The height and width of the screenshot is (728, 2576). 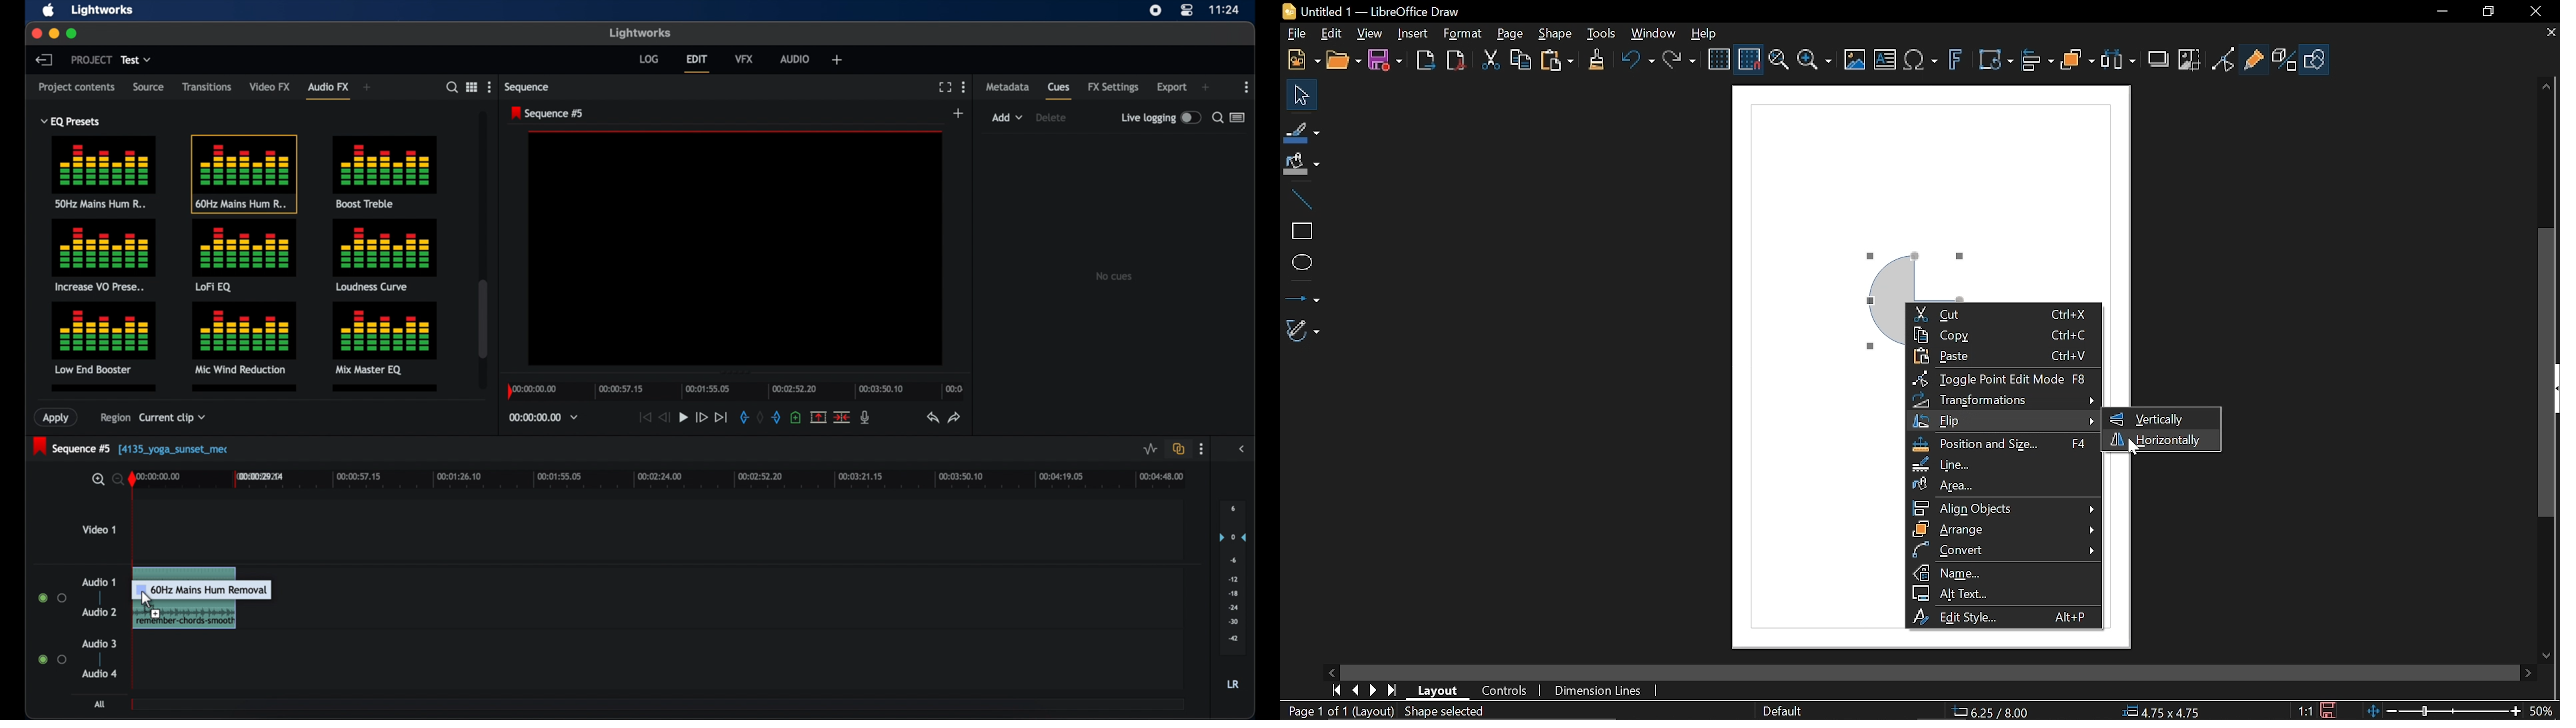 What do you see at coordinates (2003, 400) in the screenshot?
I see `Transformation` at bounding box center [2003, 400].